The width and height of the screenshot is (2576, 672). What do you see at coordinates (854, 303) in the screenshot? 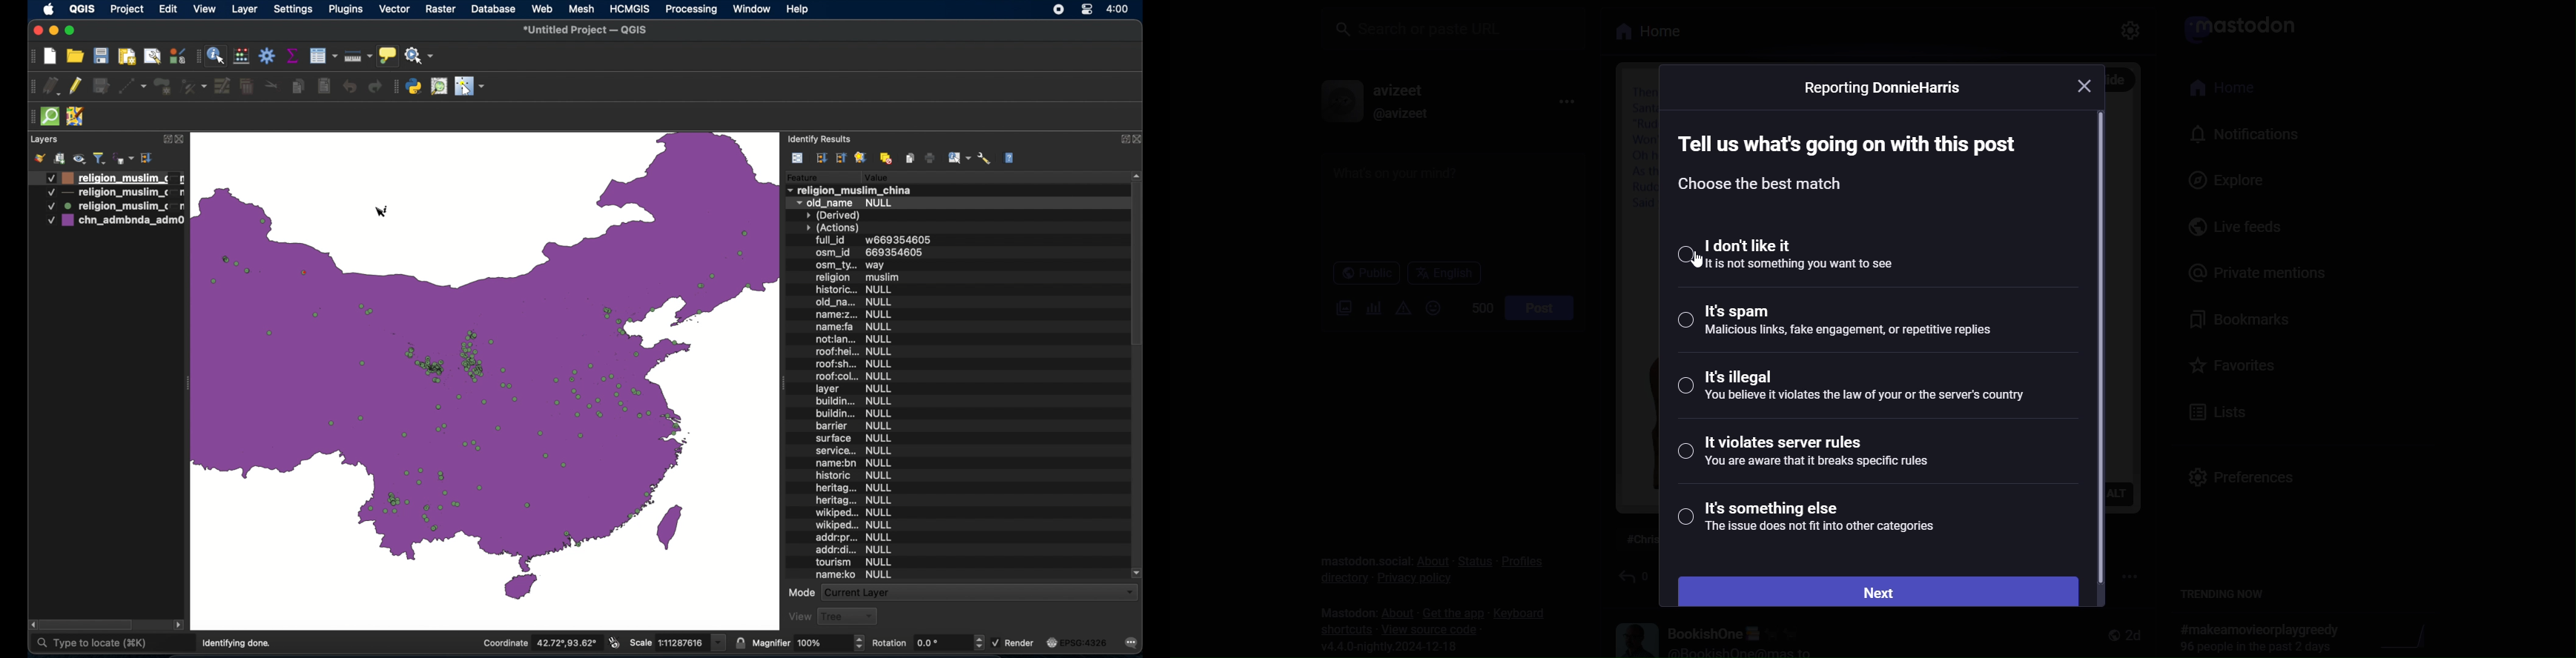
I see `old_` at bounding box center [854, 303].